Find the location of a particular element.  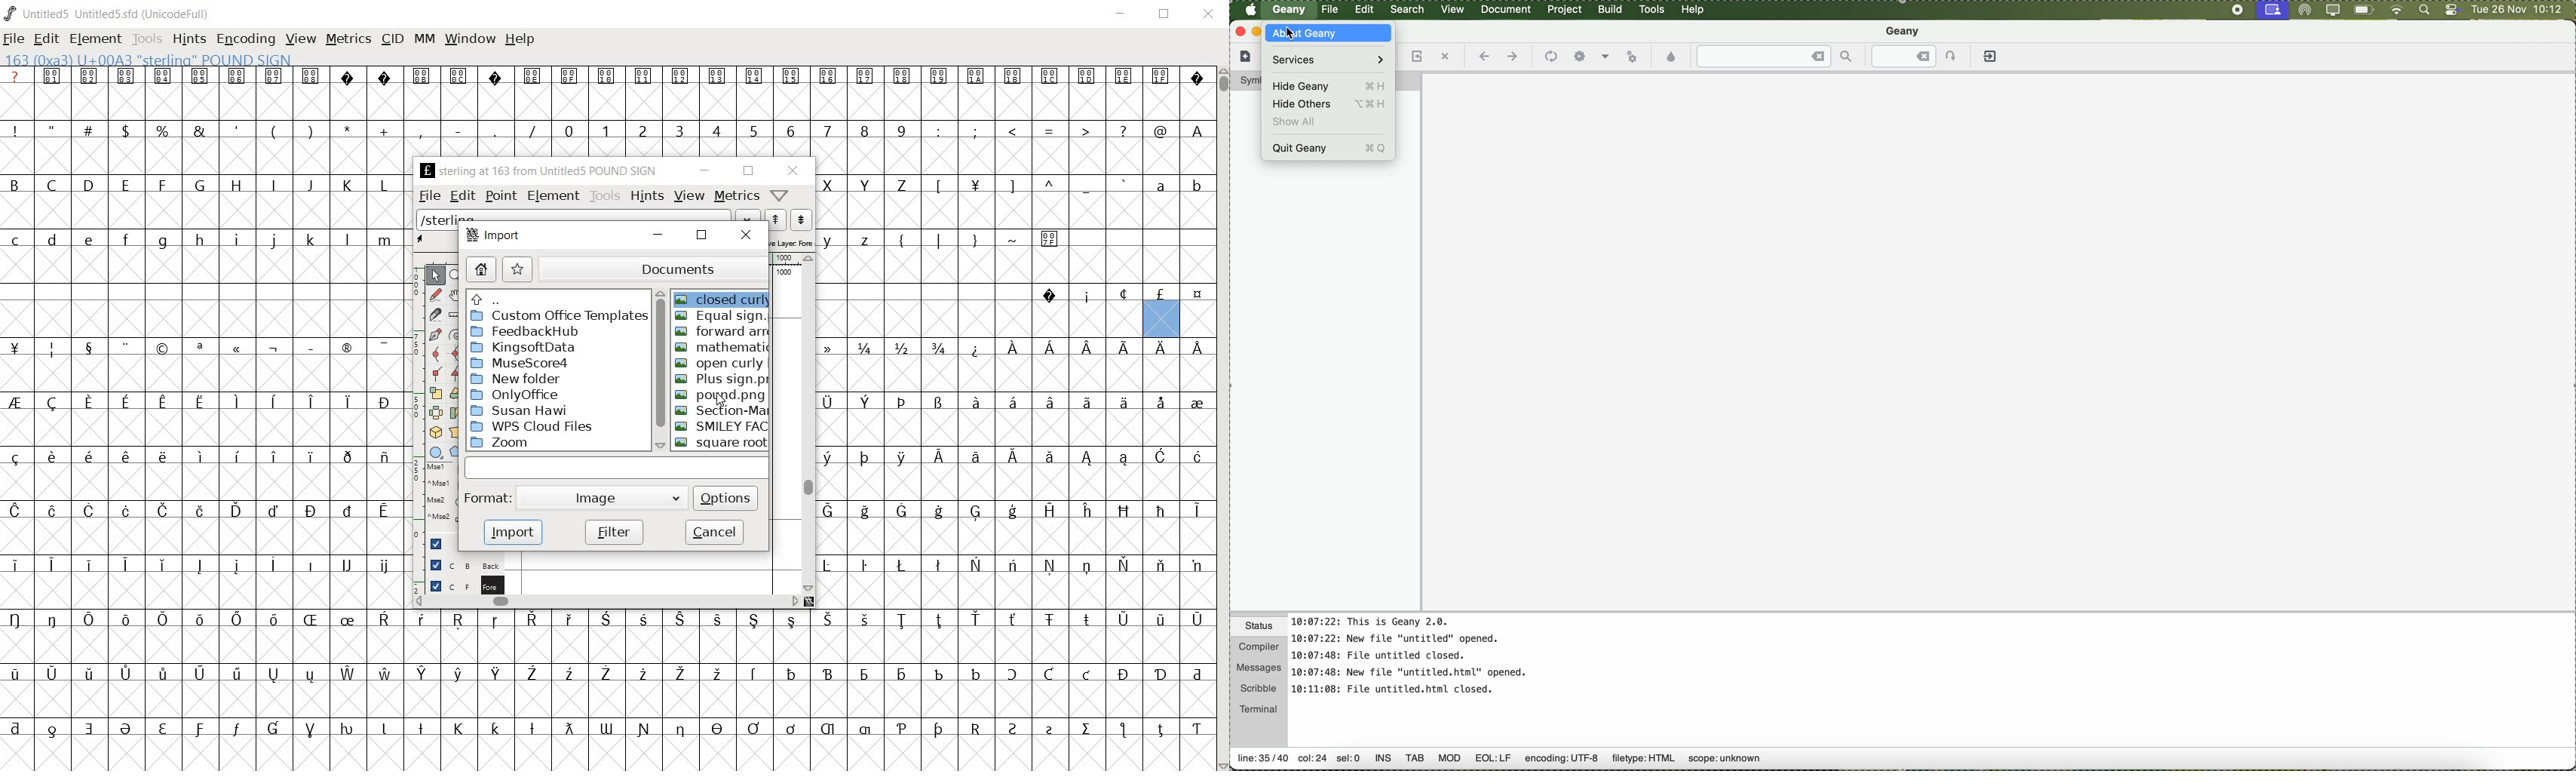

show the next word list is located at coordinates (802, 221).